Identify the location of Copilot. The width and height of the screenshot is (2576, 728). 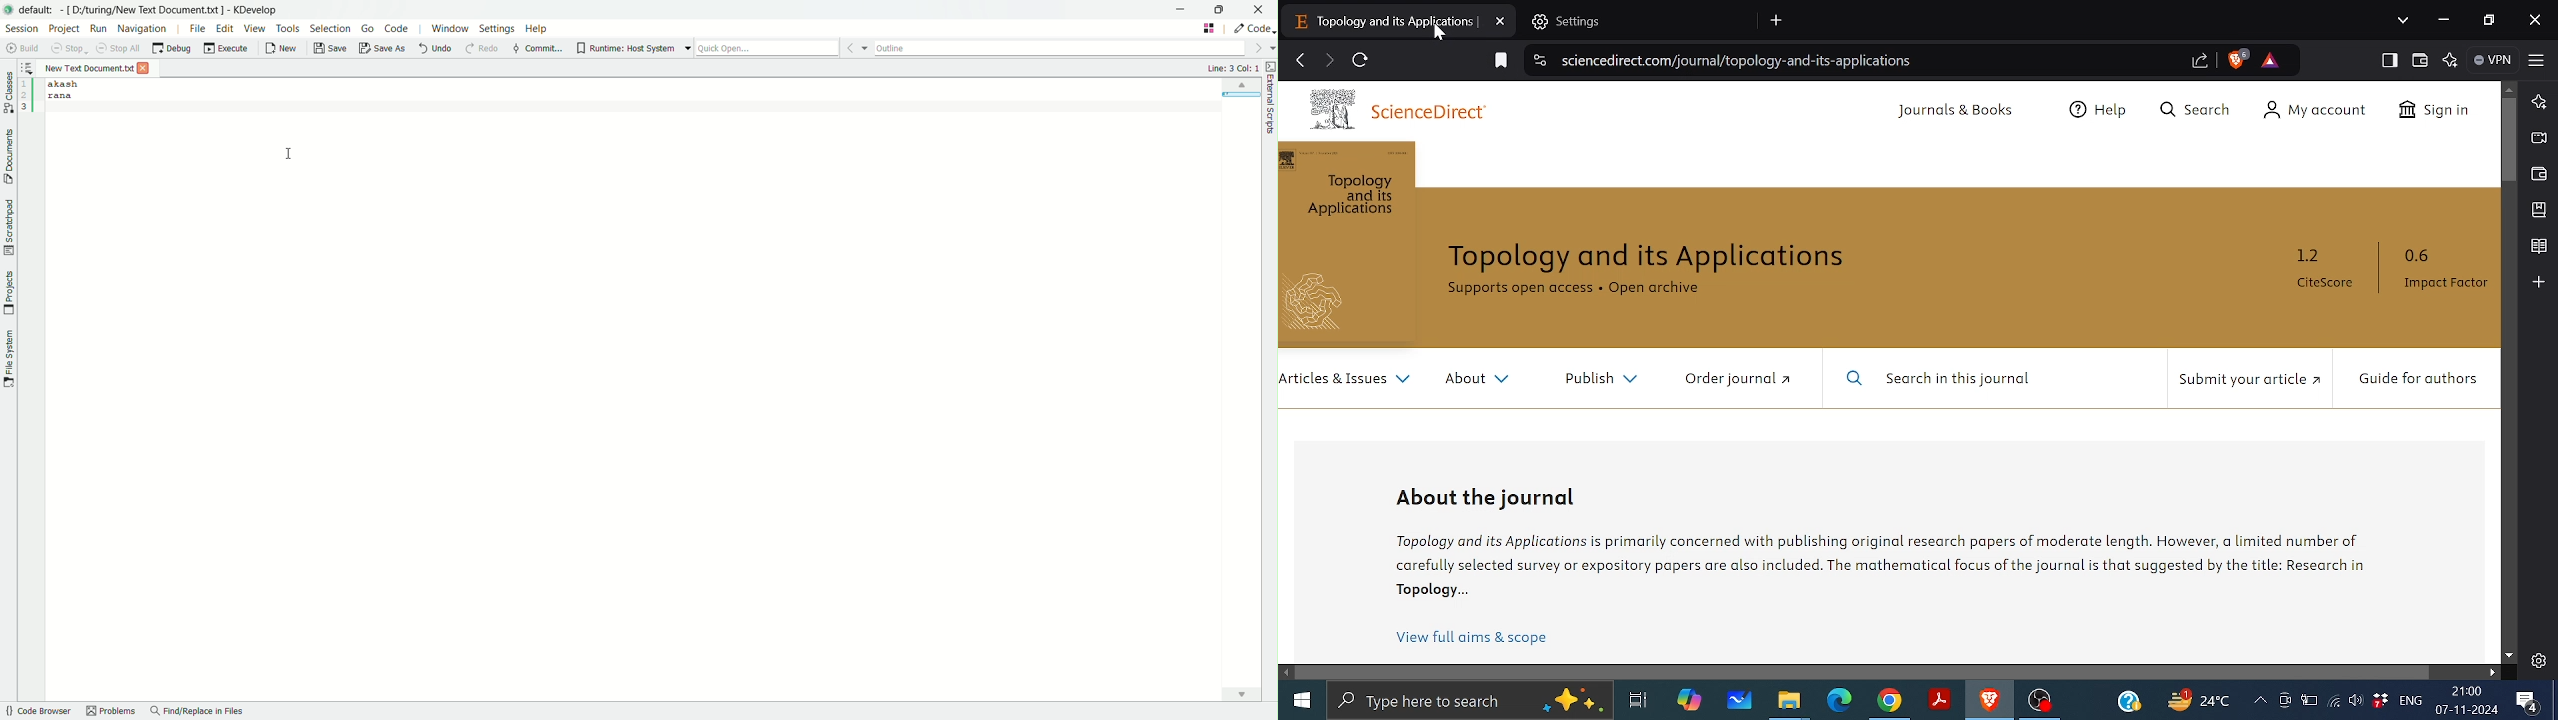
(1689, 703).